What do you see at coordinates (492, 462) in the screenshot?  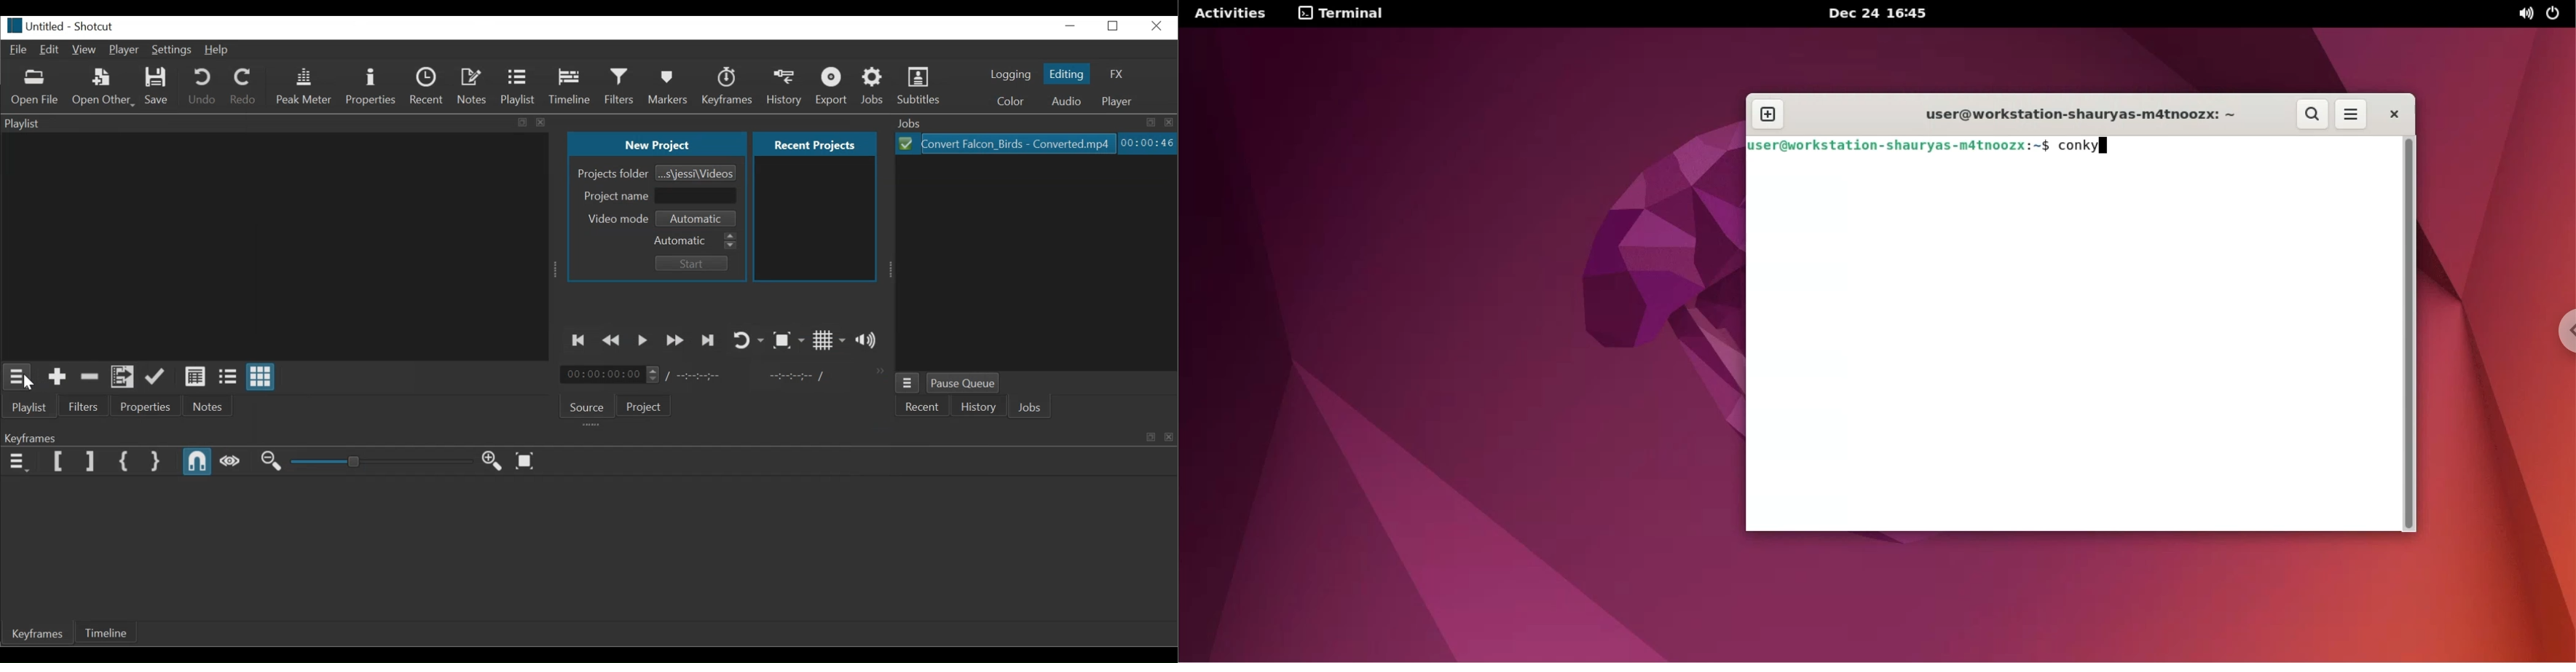 I see `Zoom Keyframe in` at bounding box center [492, 462].